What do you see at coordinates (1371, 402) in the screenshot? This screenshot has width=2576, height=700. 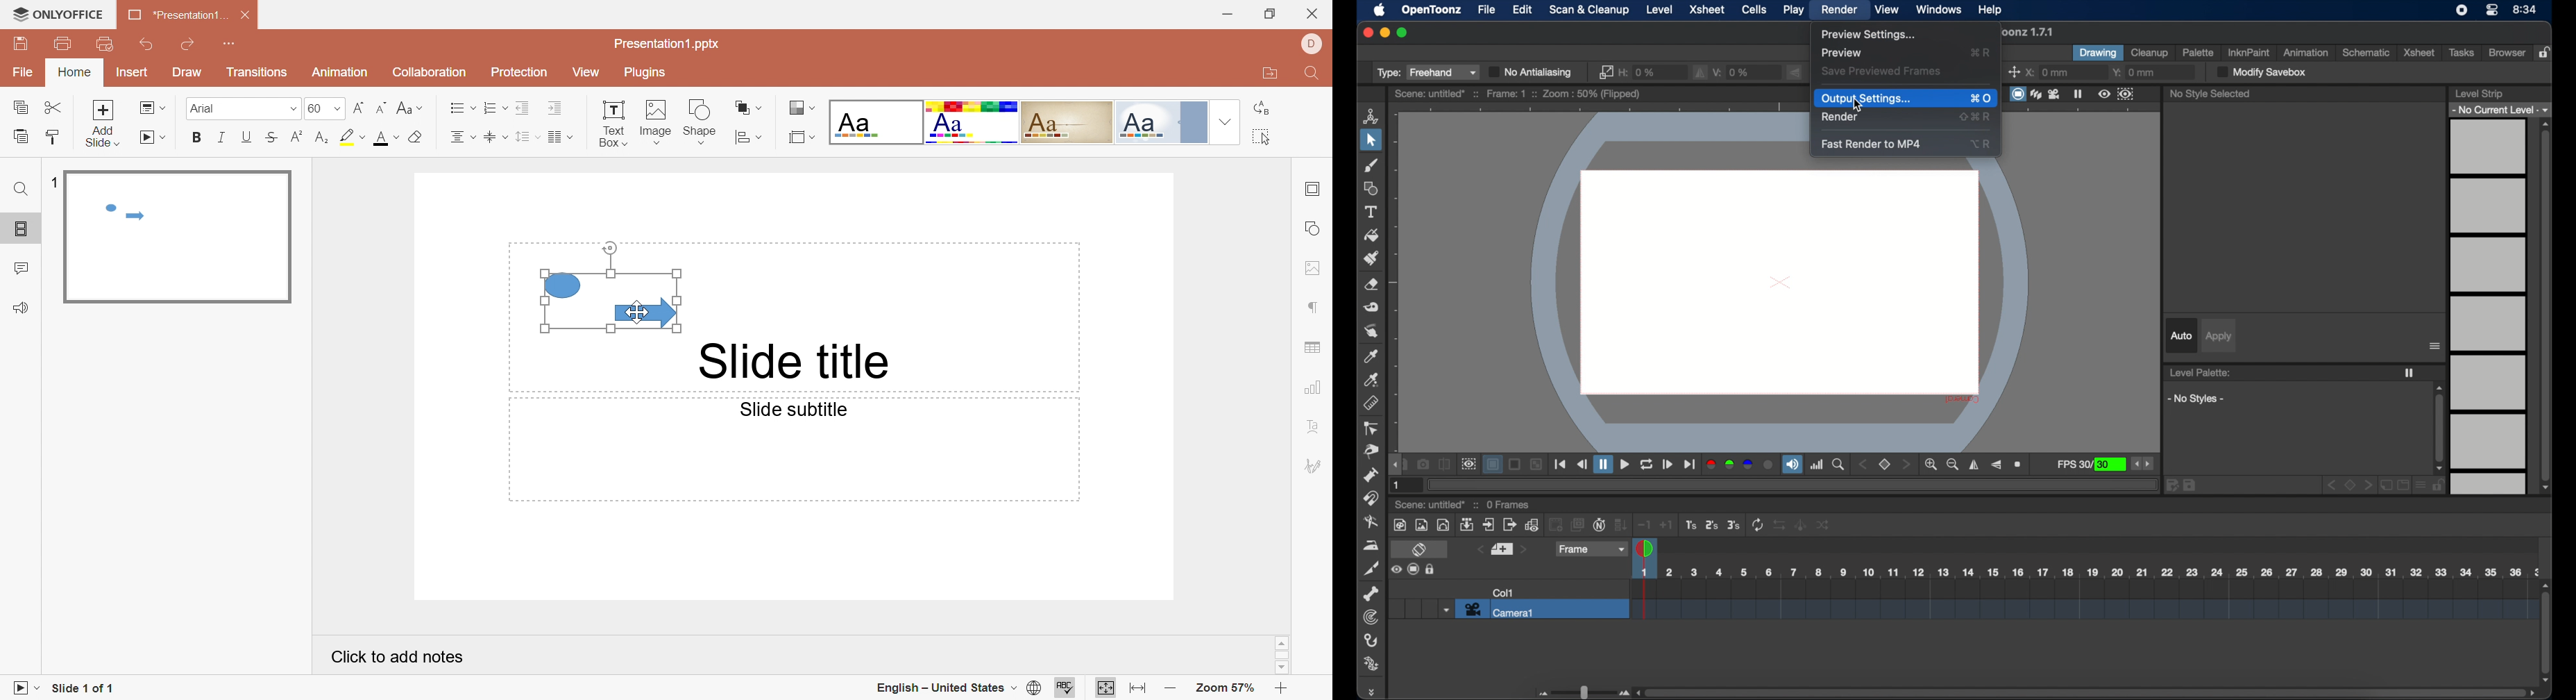 I see `ruler tool` at bounding box center [1371, 402].